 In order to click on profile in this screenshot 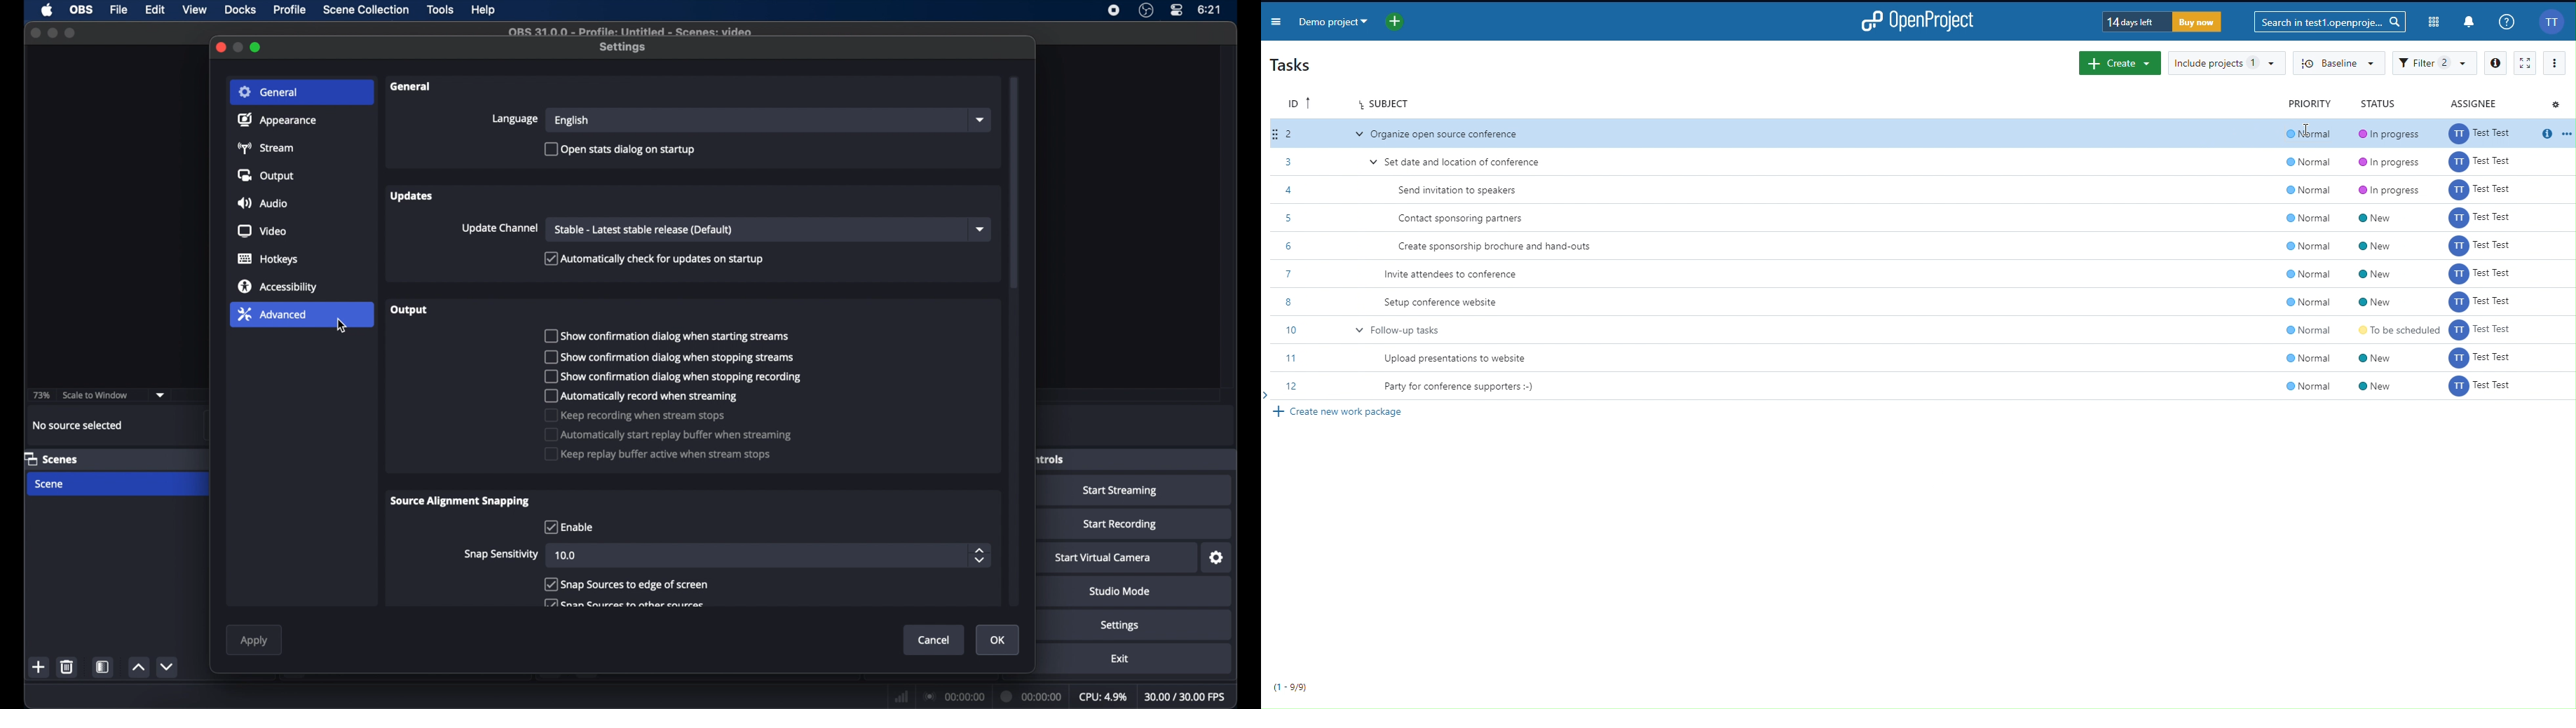, I will do `click(291, 10)`.